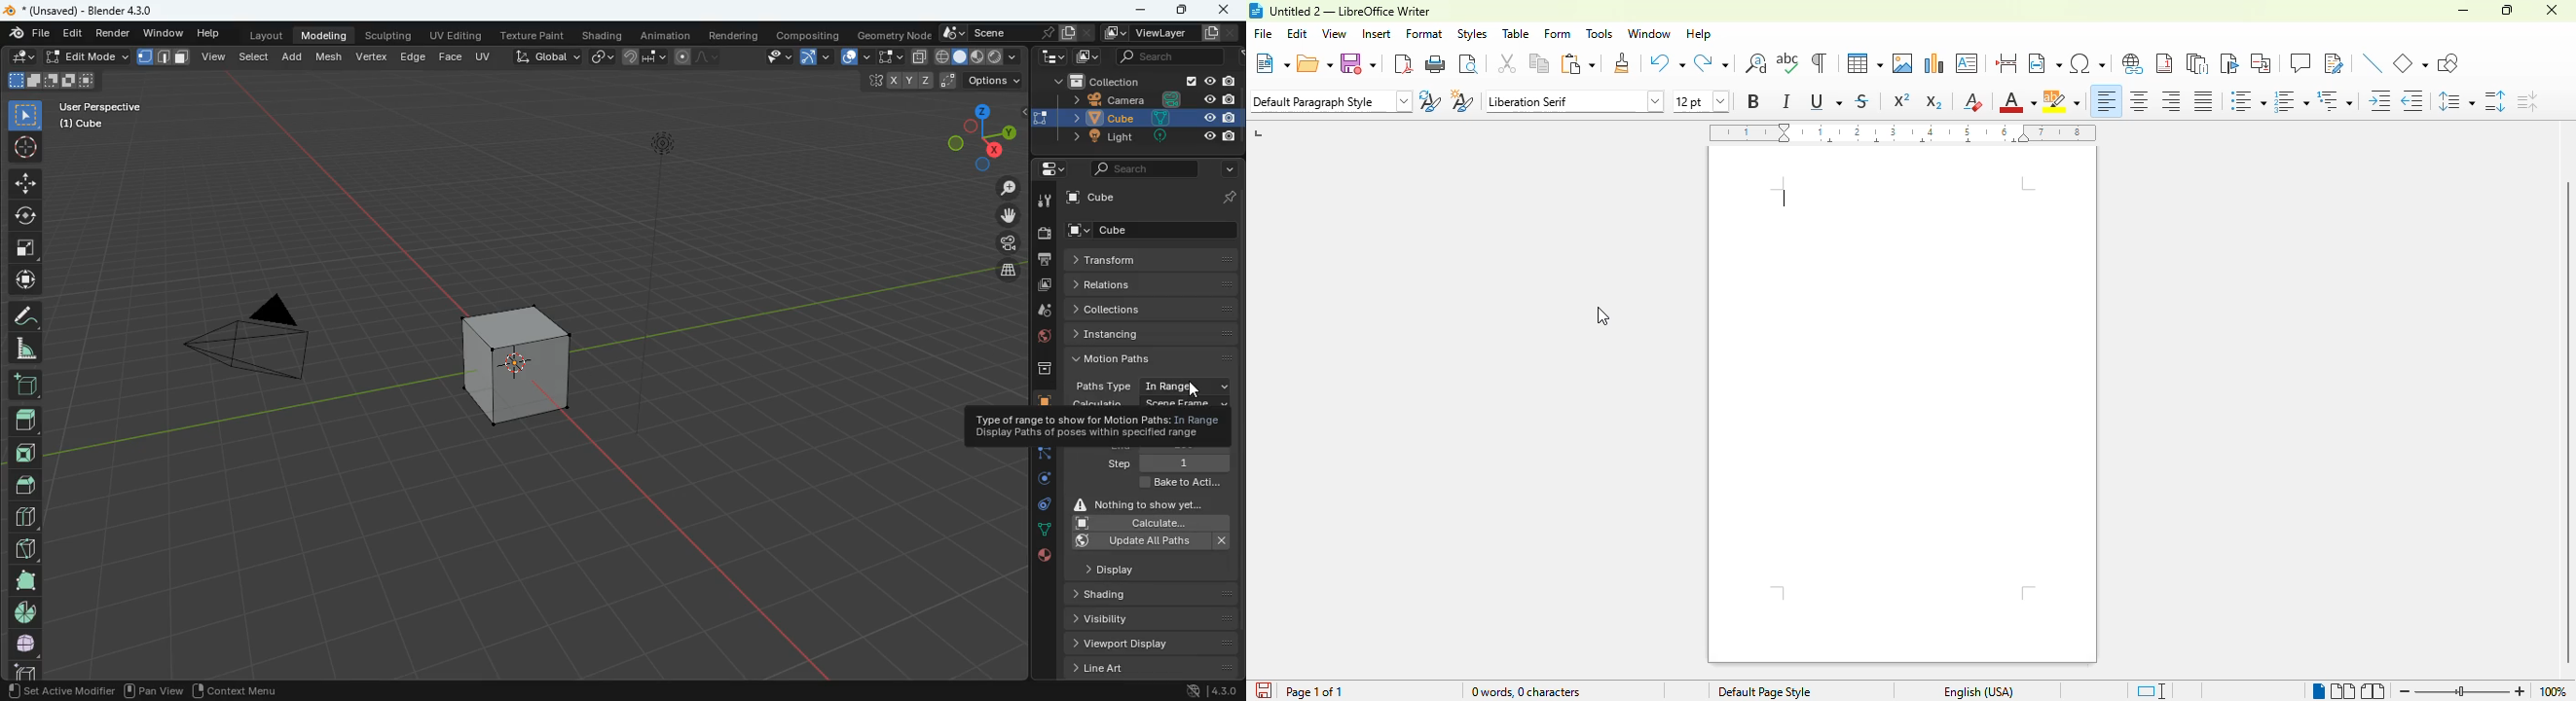 The image size is (2576, 728). What do you see at coordinates (536, 37) in the screenshot?
I see `texture` at bounding box center [536, 37].